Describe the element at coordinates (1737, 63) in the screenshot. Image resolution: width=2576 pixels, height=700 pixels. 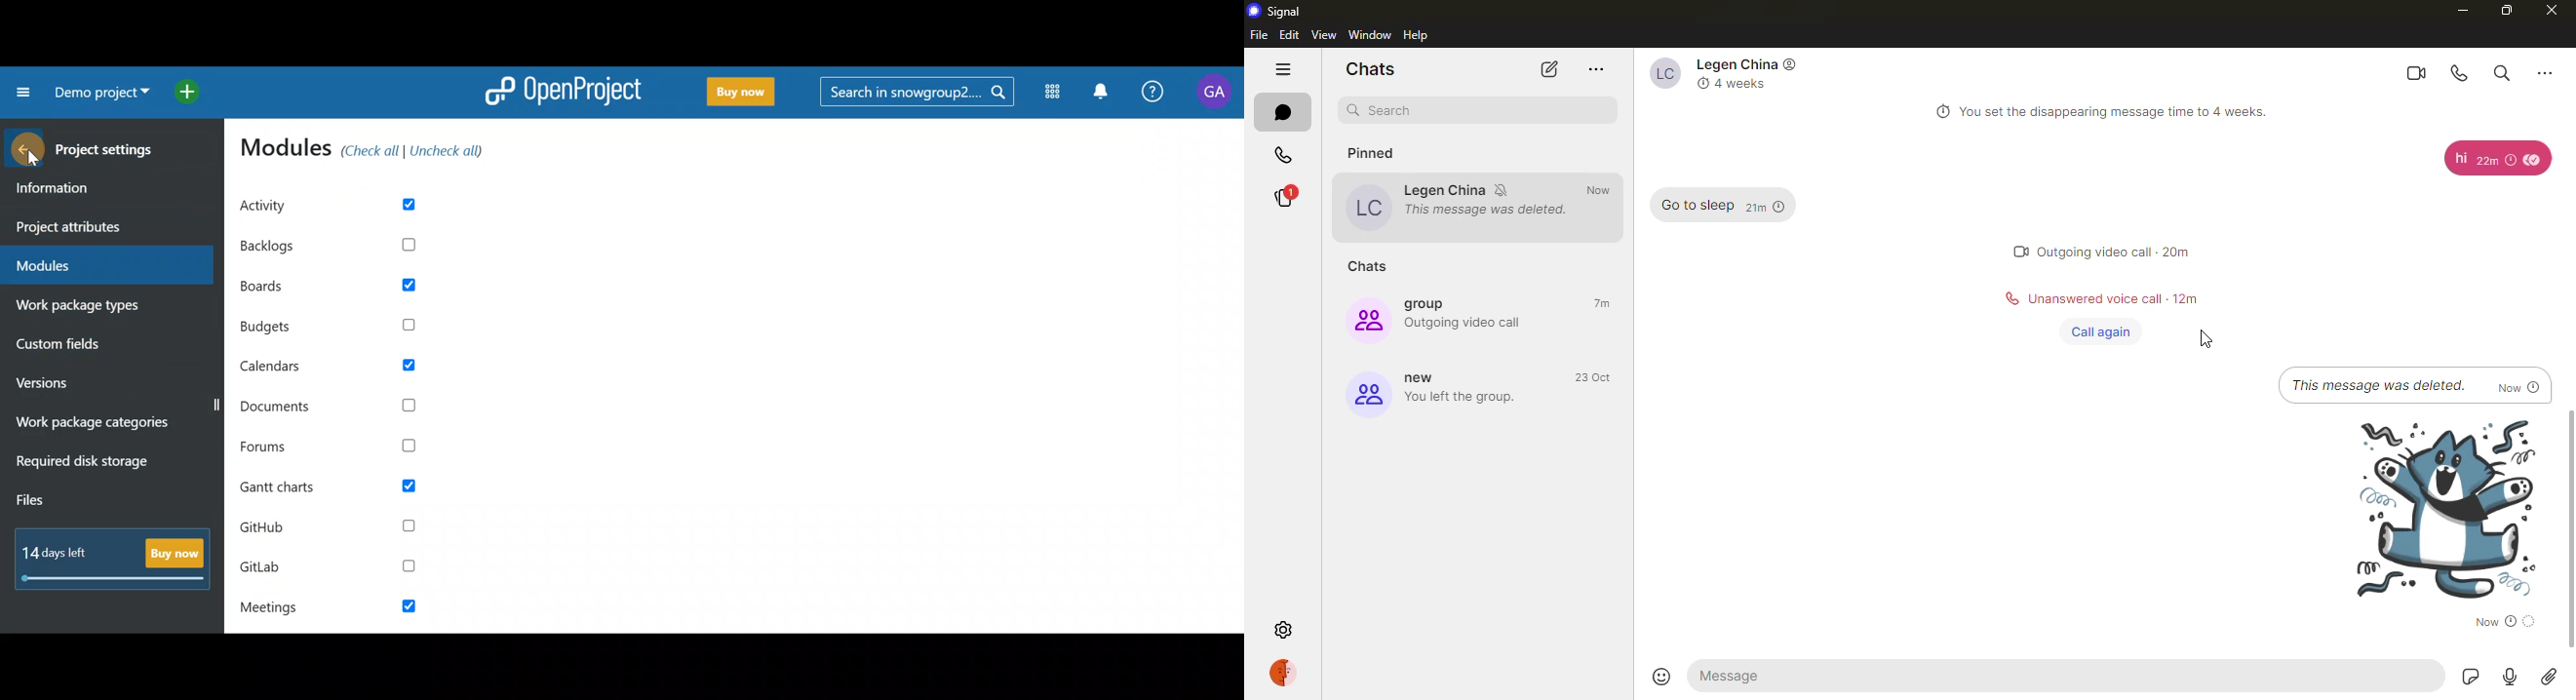
I see `Legen China` at that location.